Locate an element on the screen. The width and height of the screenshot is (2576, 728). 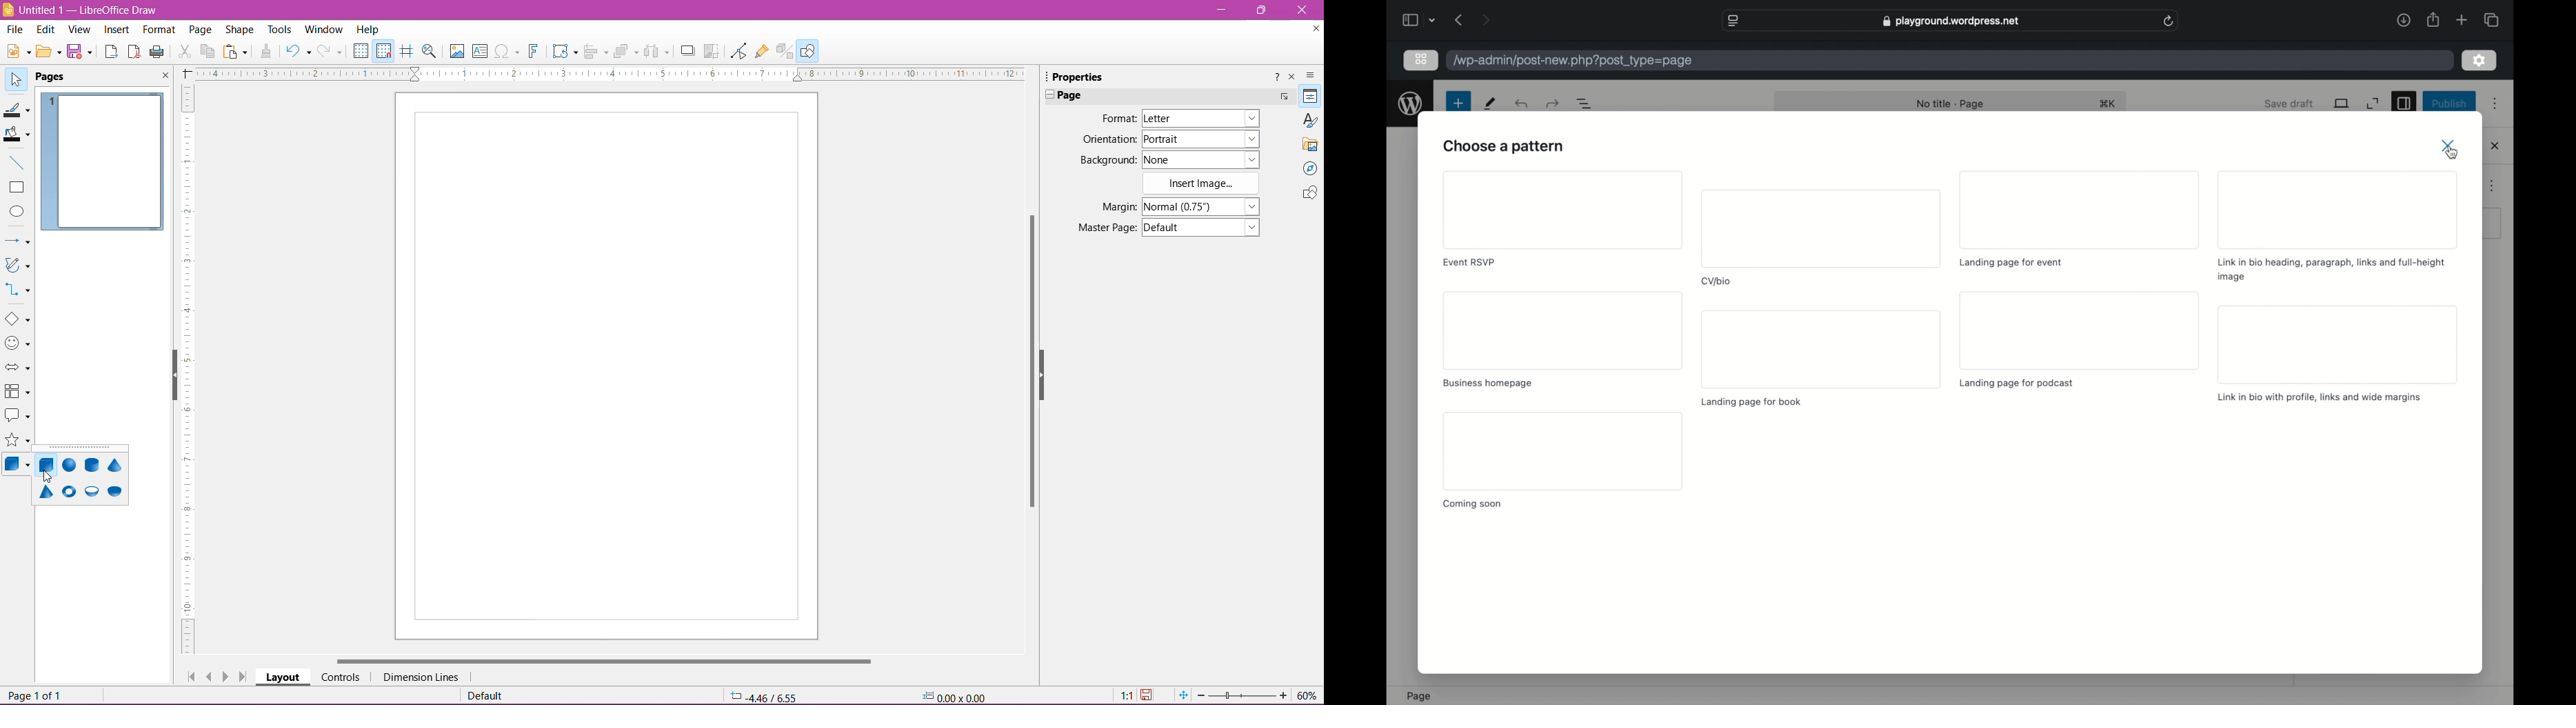
Align is located at coordinates (596, 52).